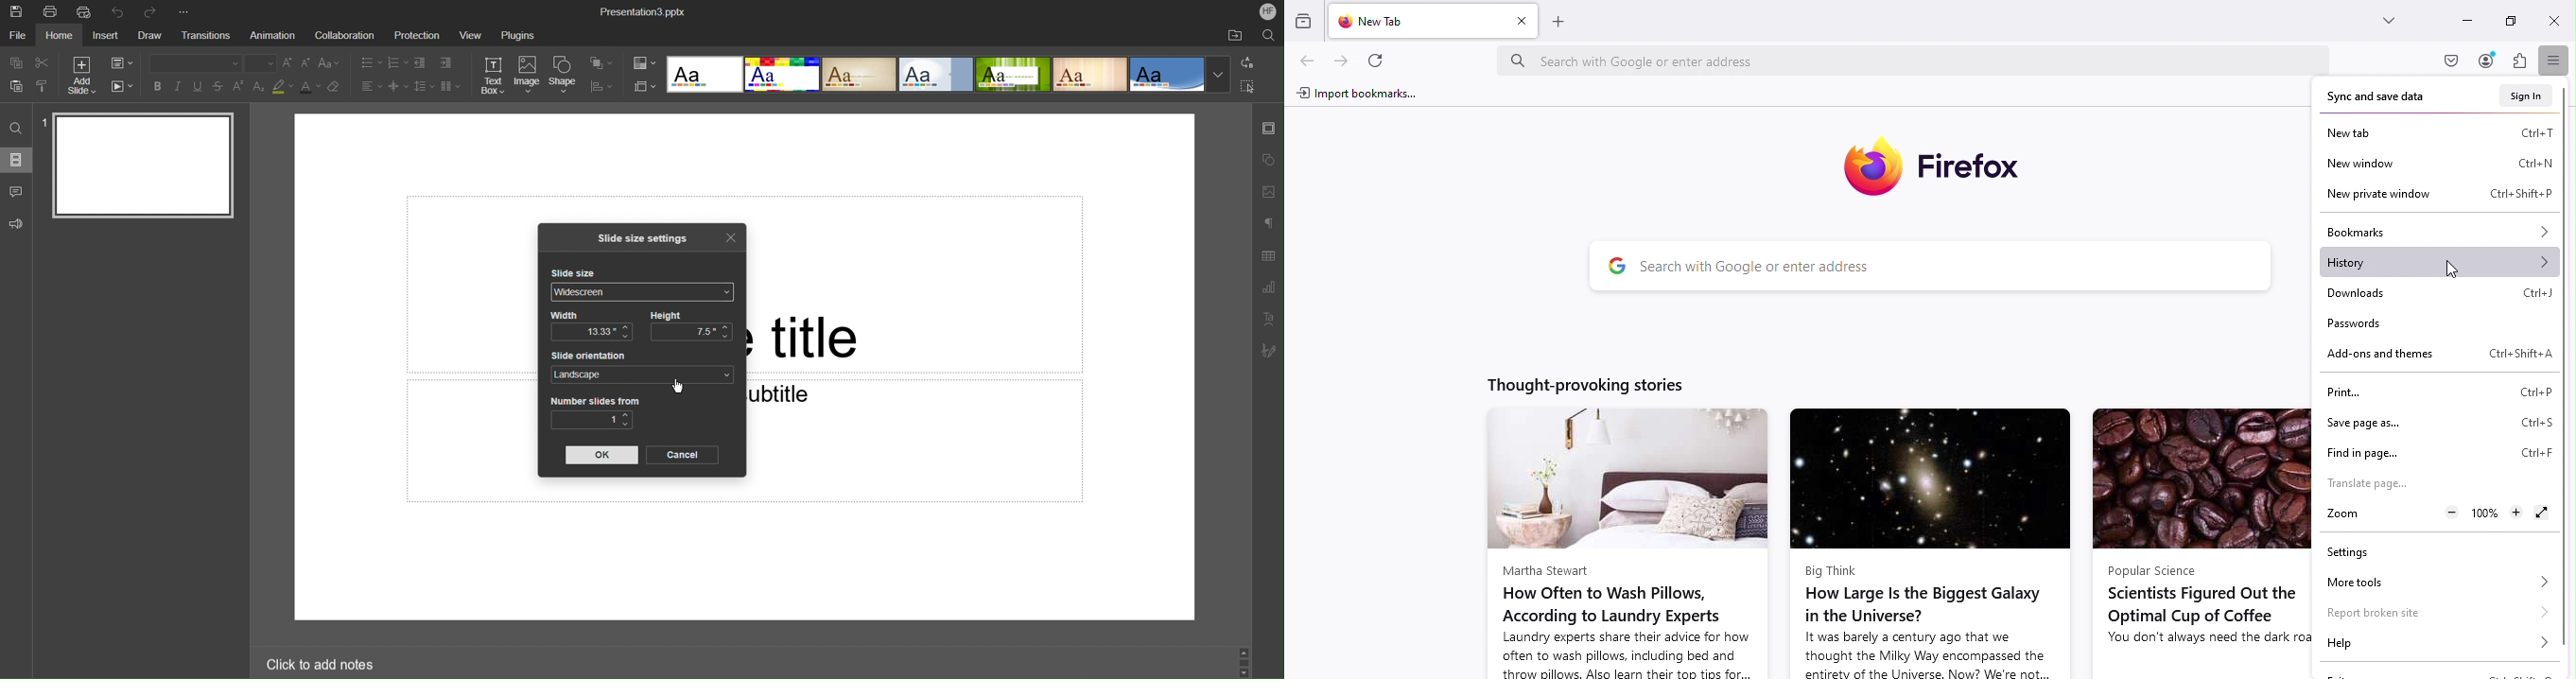 The height and width of the screenshot is (700, 2576). I want to click on Decrease size, so click(307, 65).